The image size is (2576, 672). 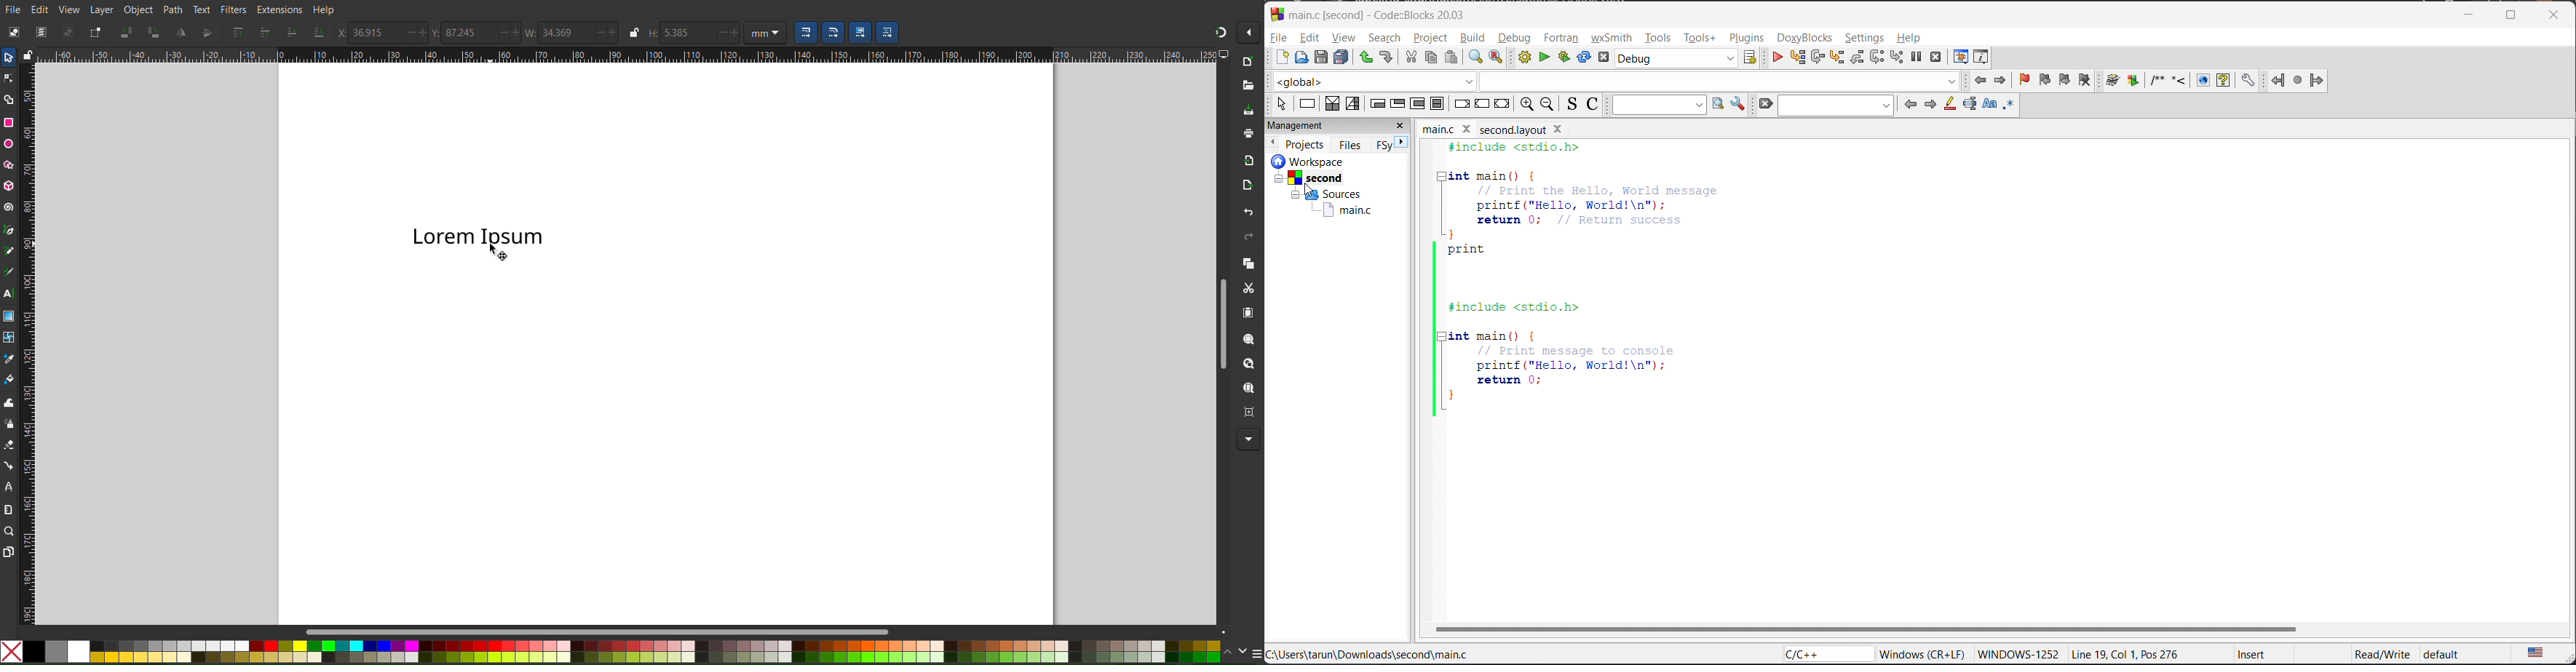 What do you see at coordinates (1930, 106) in the screenshot?
I see `next` at bounding box center [1930, 106].